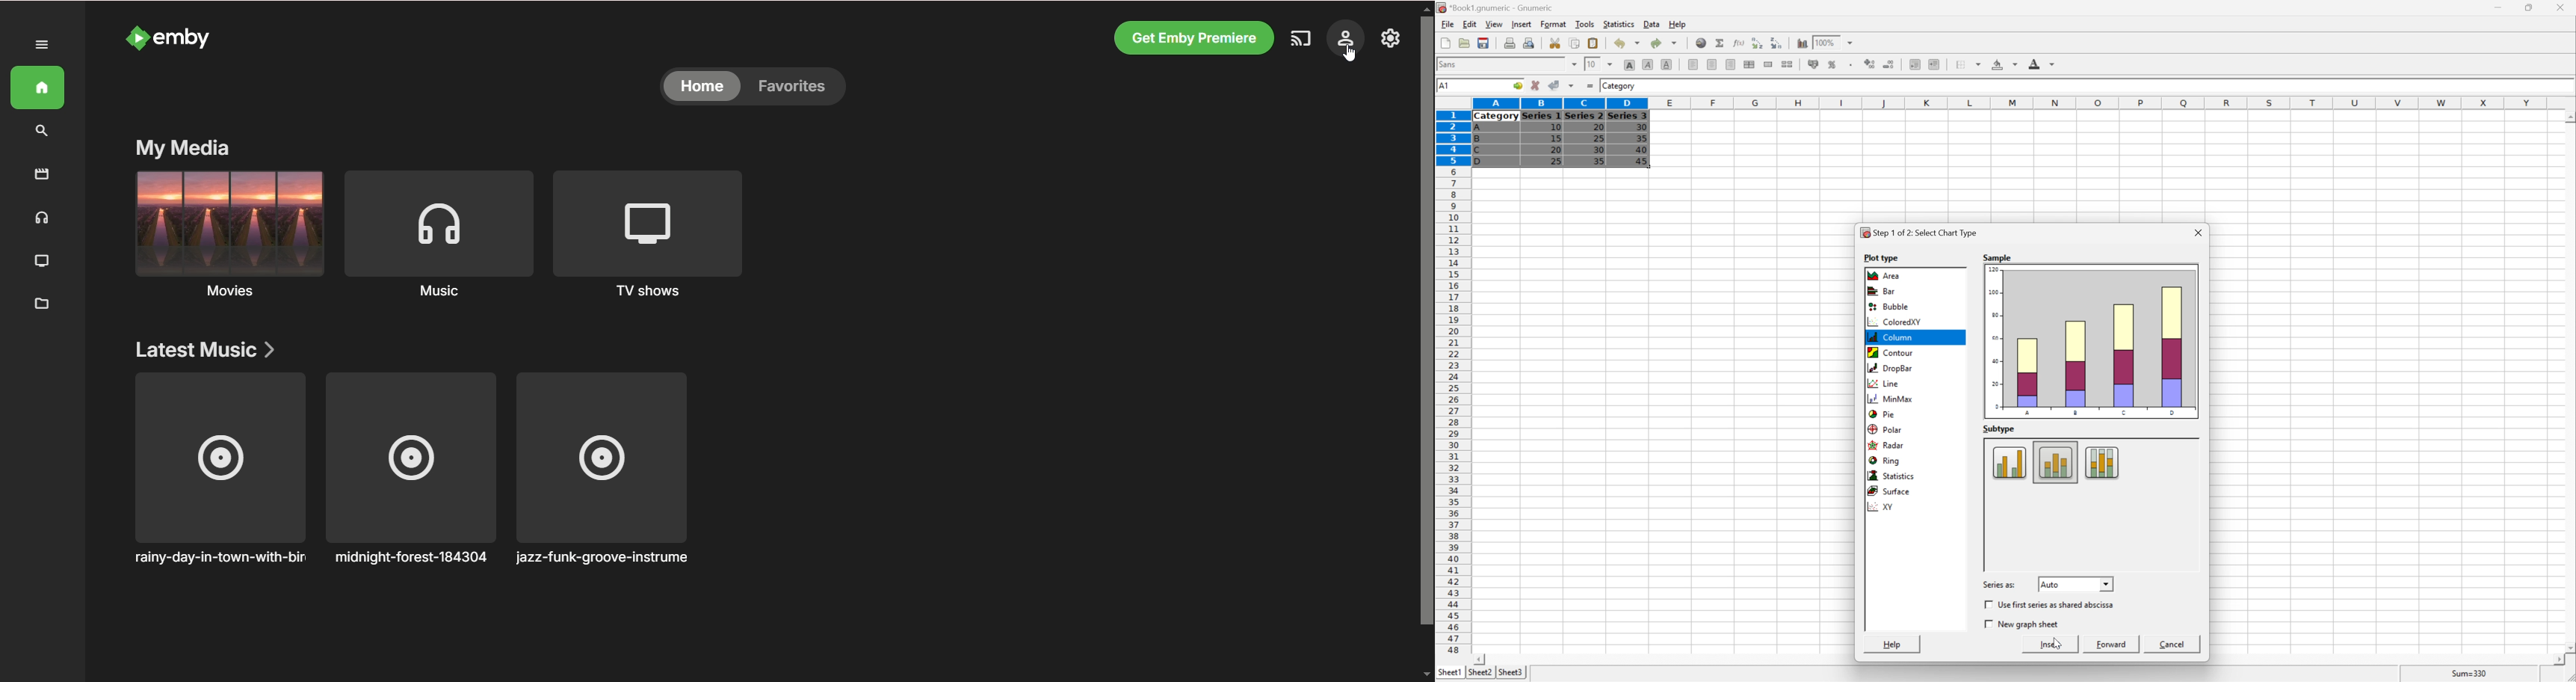  Describe the element at coordinates (2195, 566) in the screenshot. I see `Scroll Down` at that location.